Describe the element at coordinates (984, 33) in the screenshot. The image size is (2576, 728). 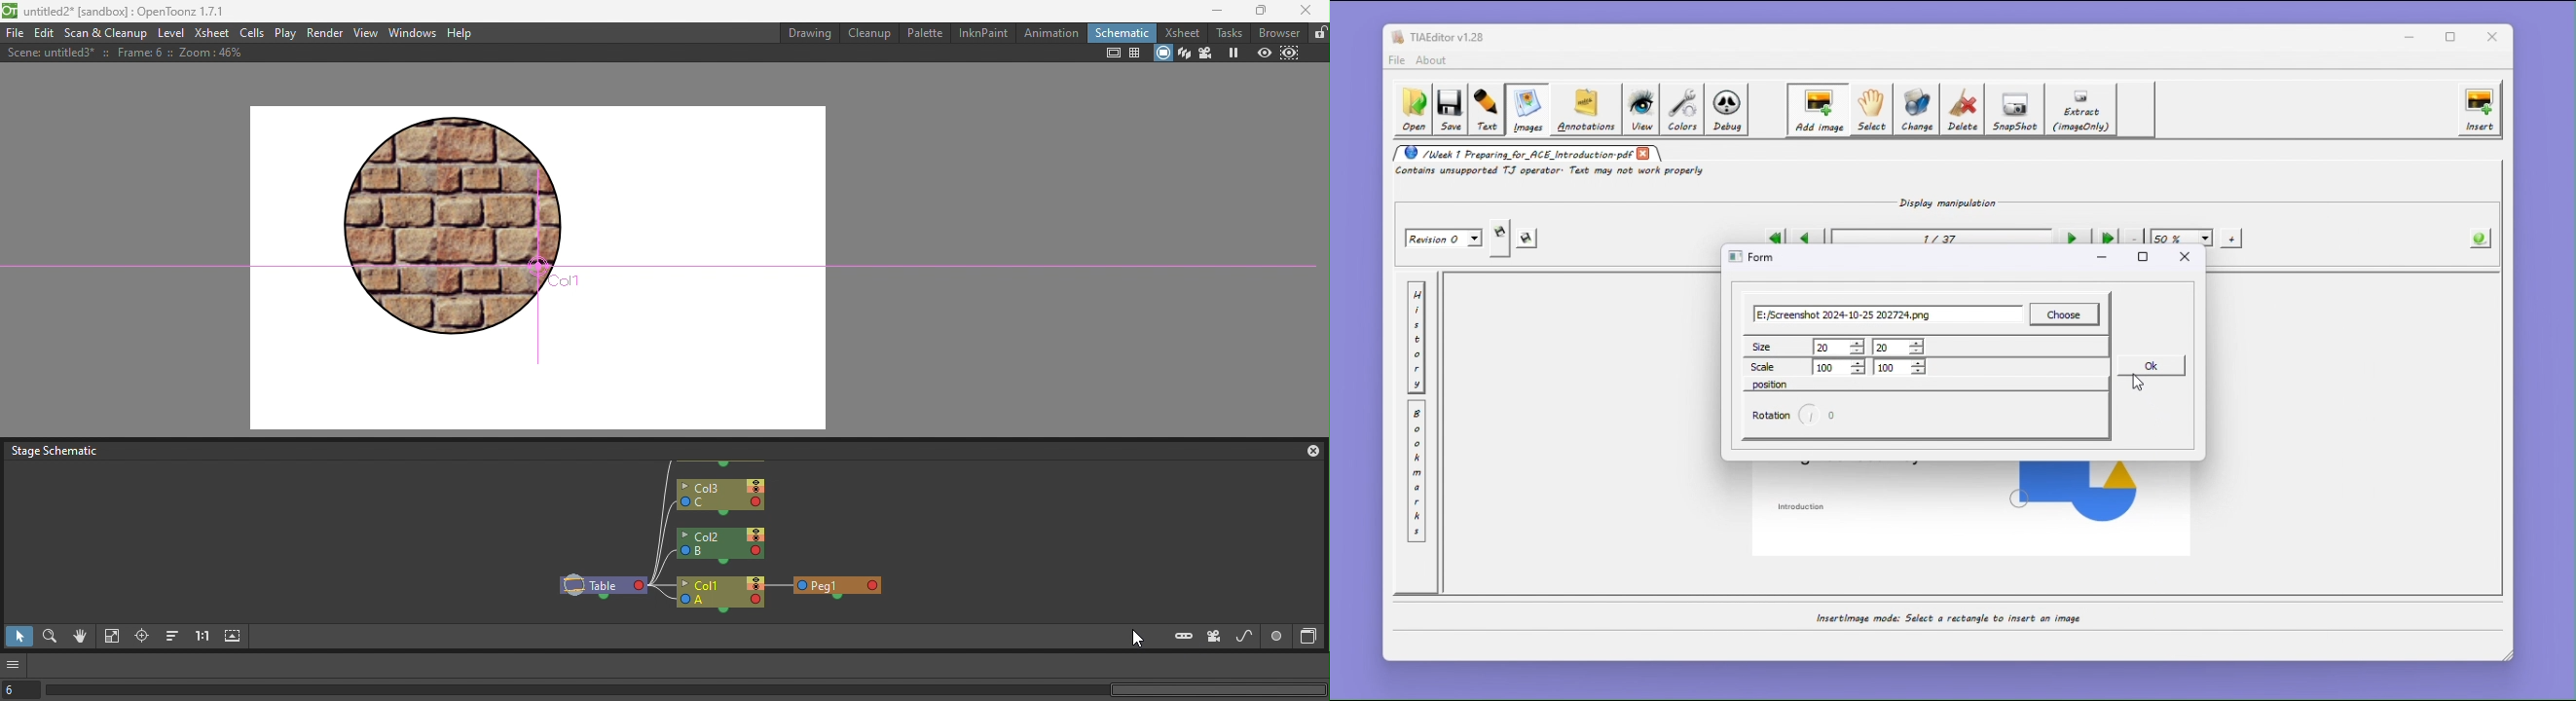
I see `InknPaint` at that location.